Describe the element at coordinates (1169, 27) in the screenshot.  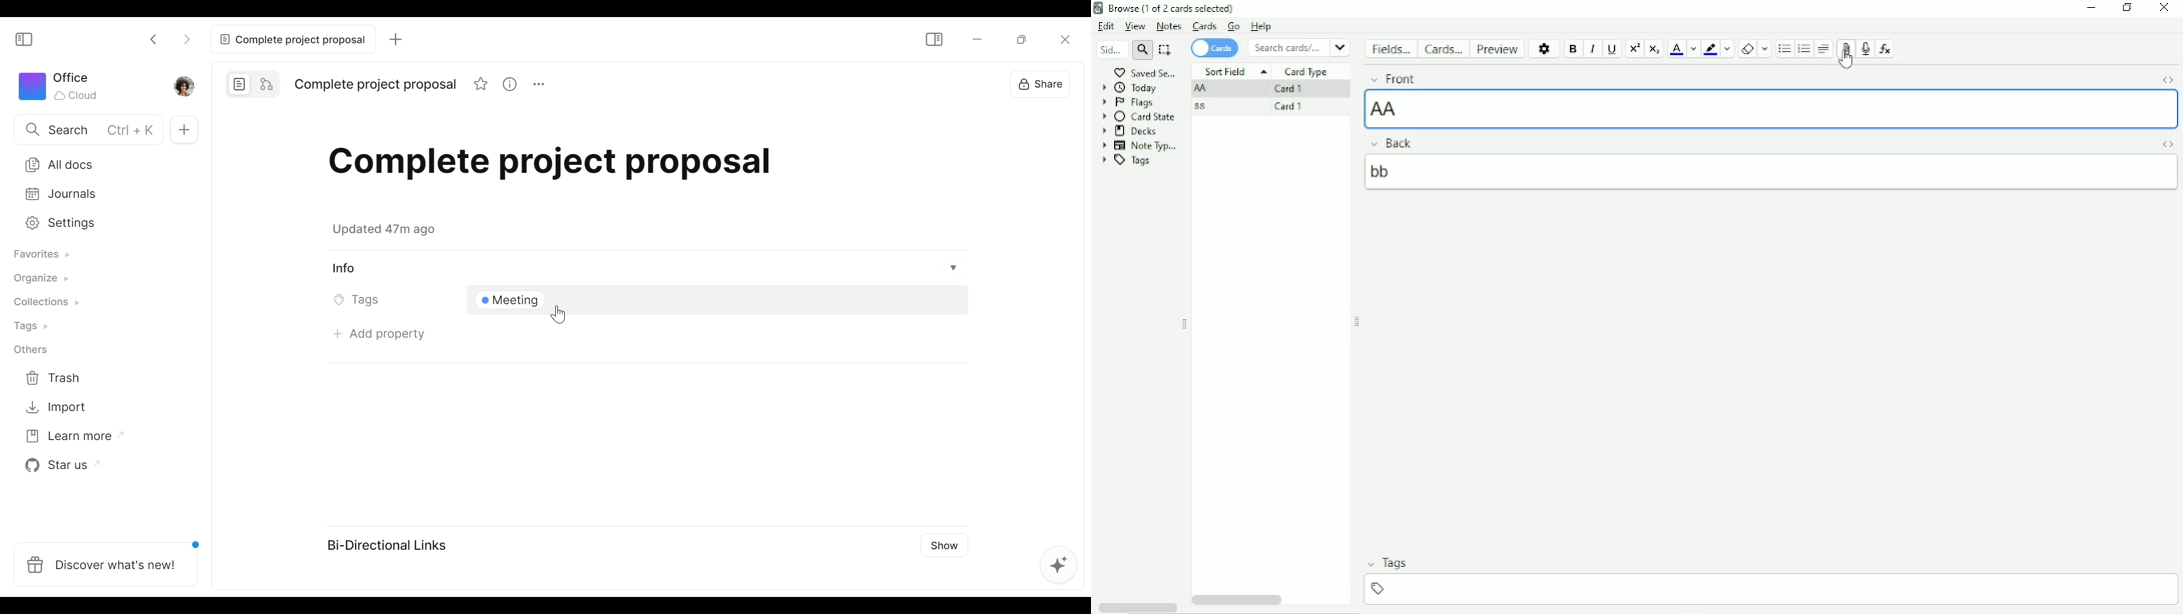
I see `Notes` at that location.